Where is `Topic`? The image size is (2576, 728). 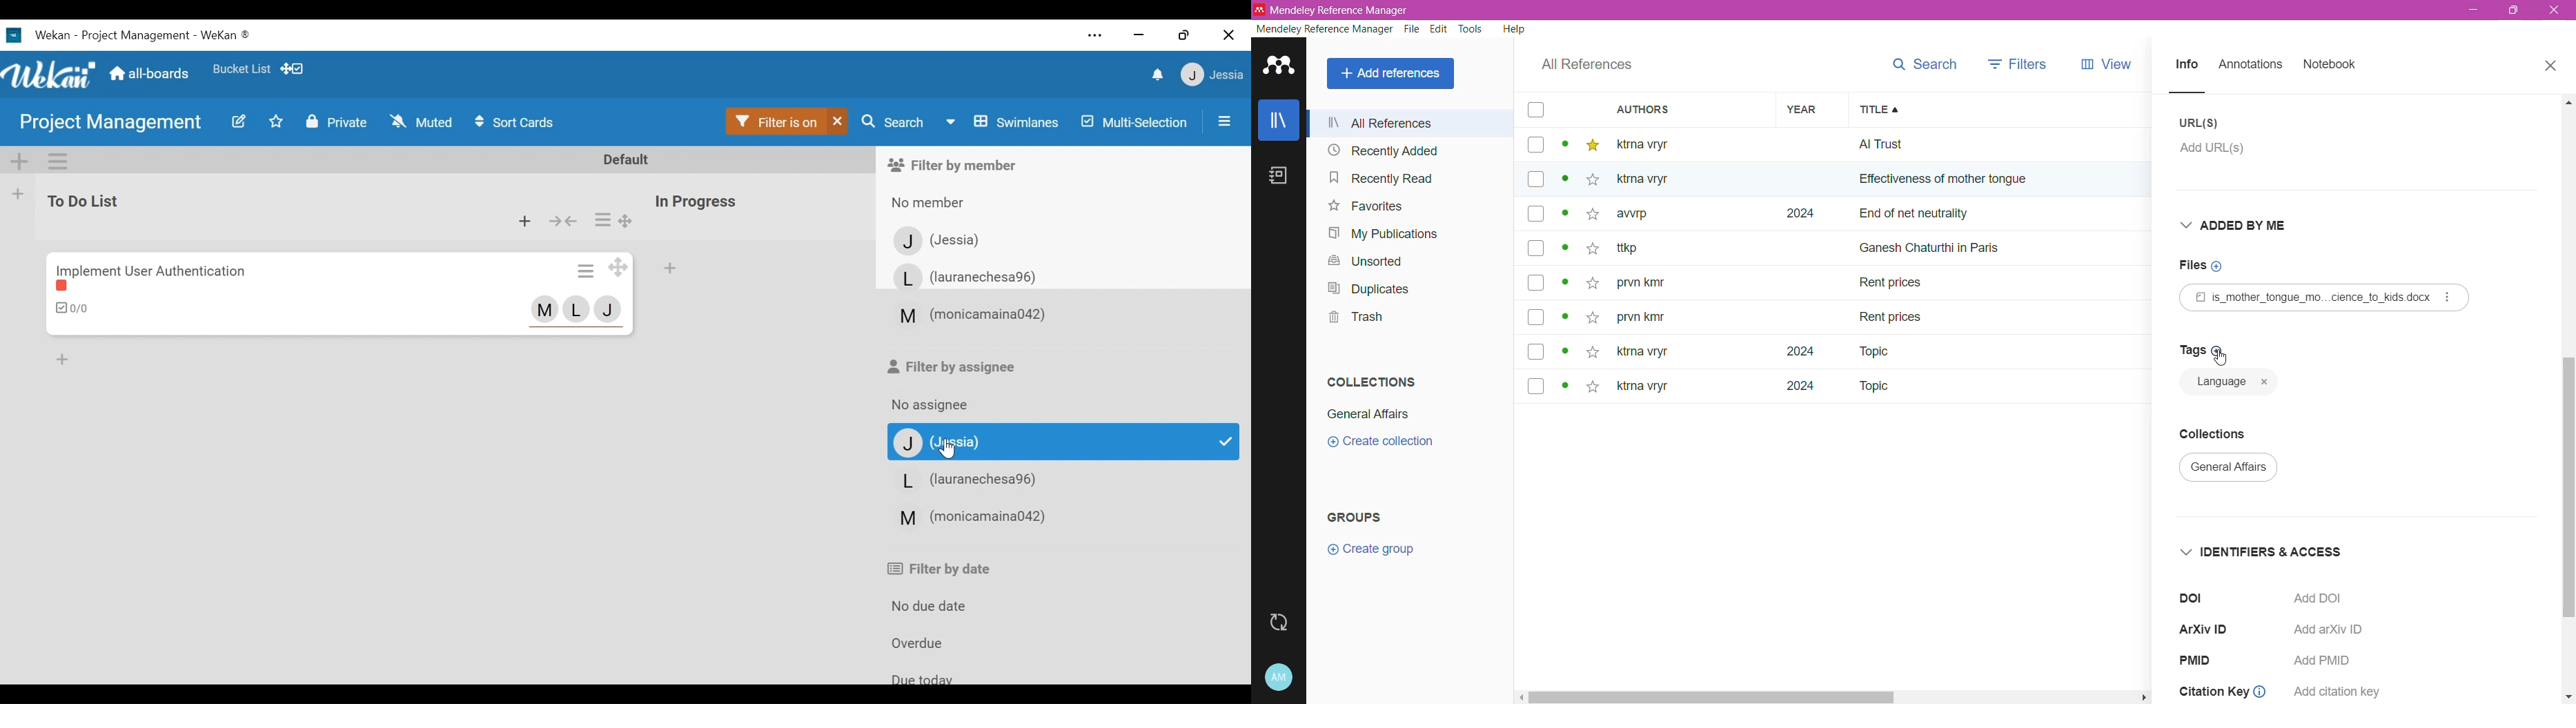
Topic is located at coordinates (1872, 387).